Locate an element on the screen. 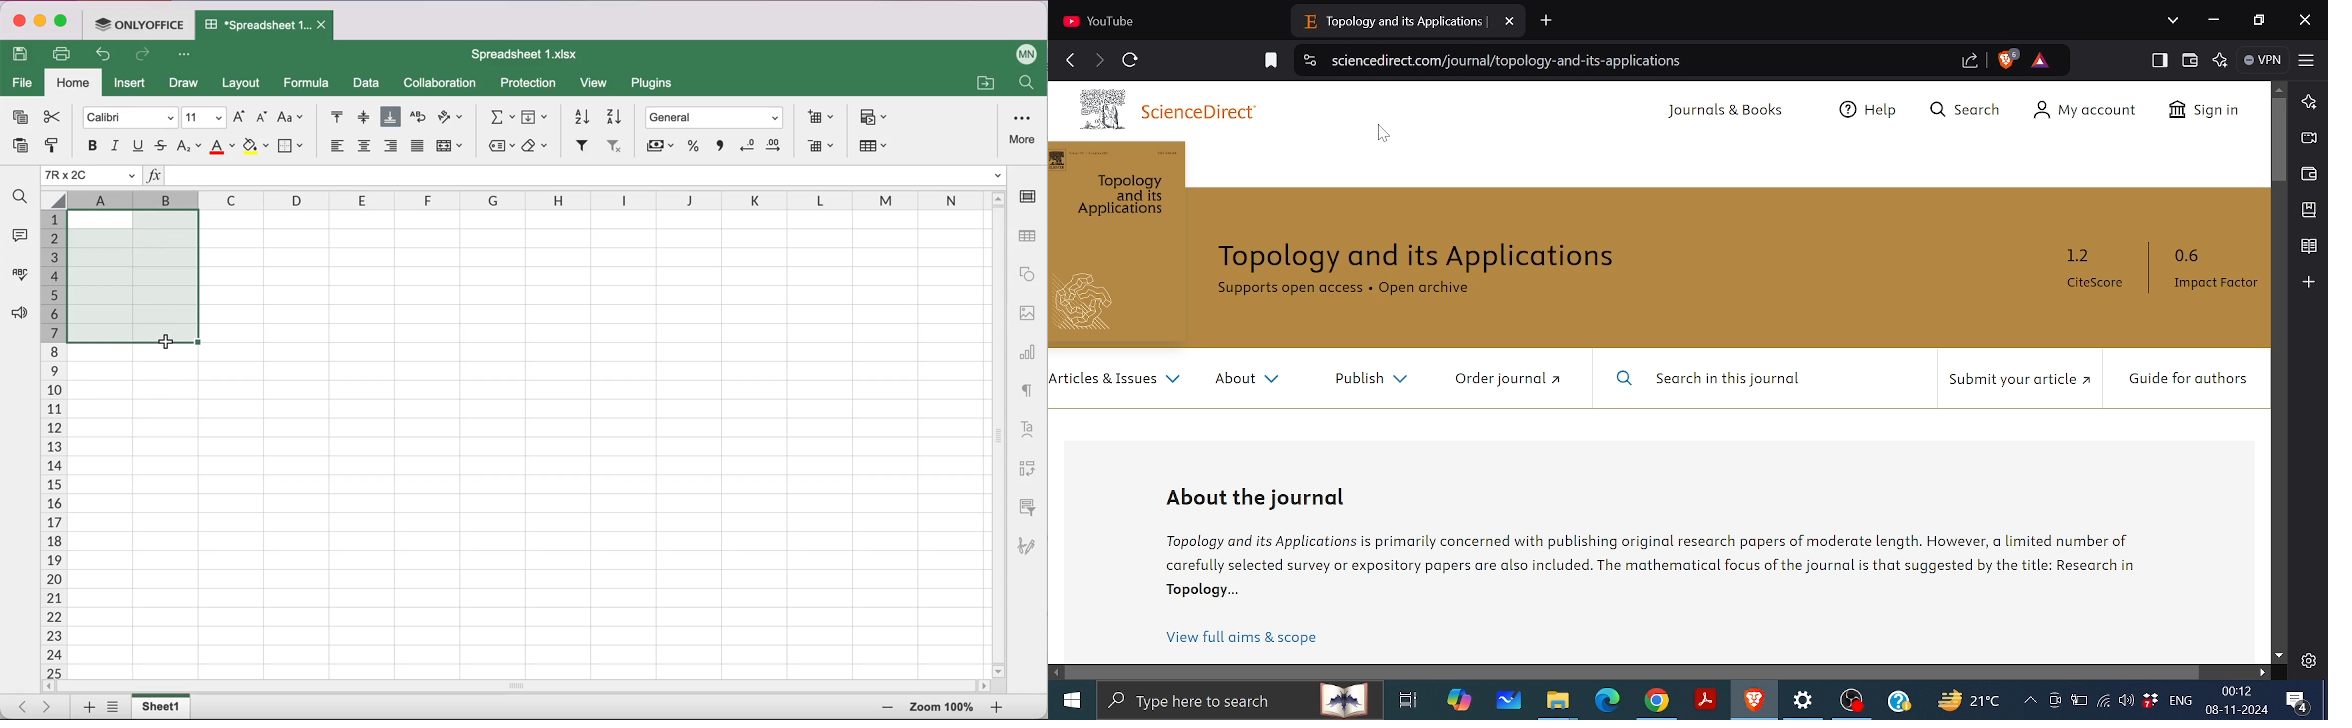 The image size is (2352, 728). spell checking is located at coordinates (18, 278).